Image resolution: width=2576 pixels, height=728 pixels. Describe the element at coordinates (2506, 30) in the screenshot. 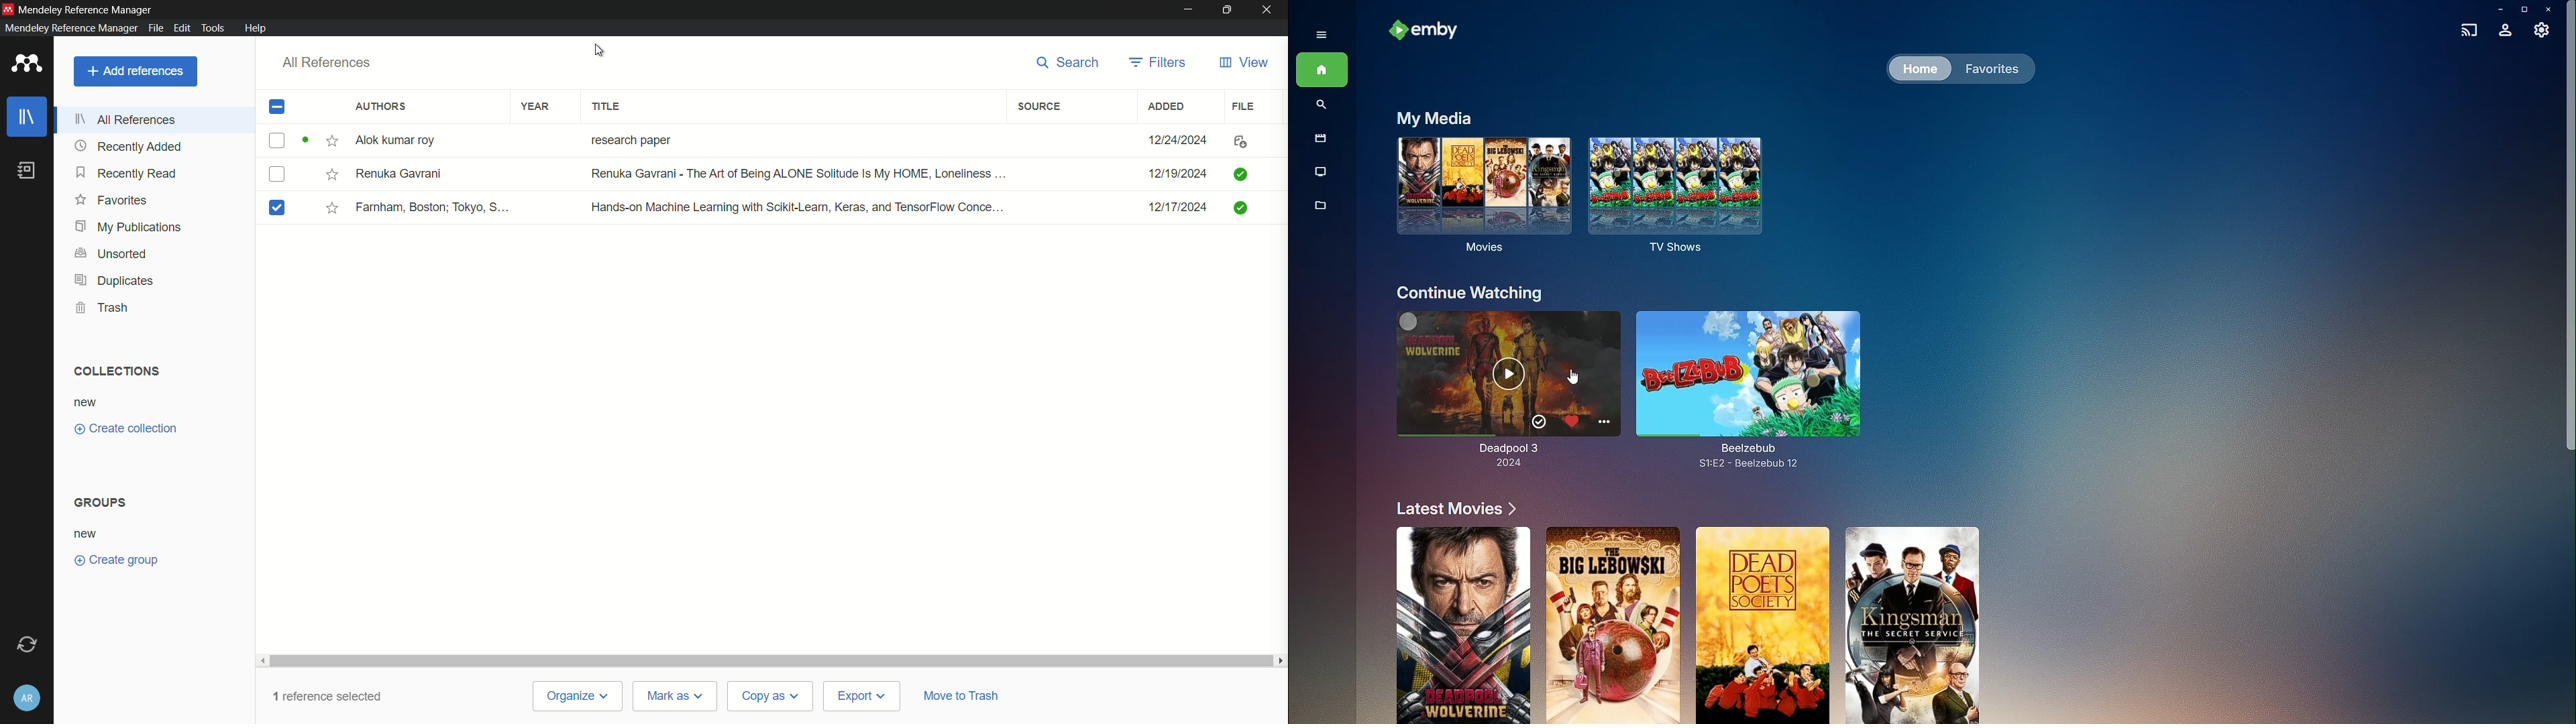

I see `Account` at that location.